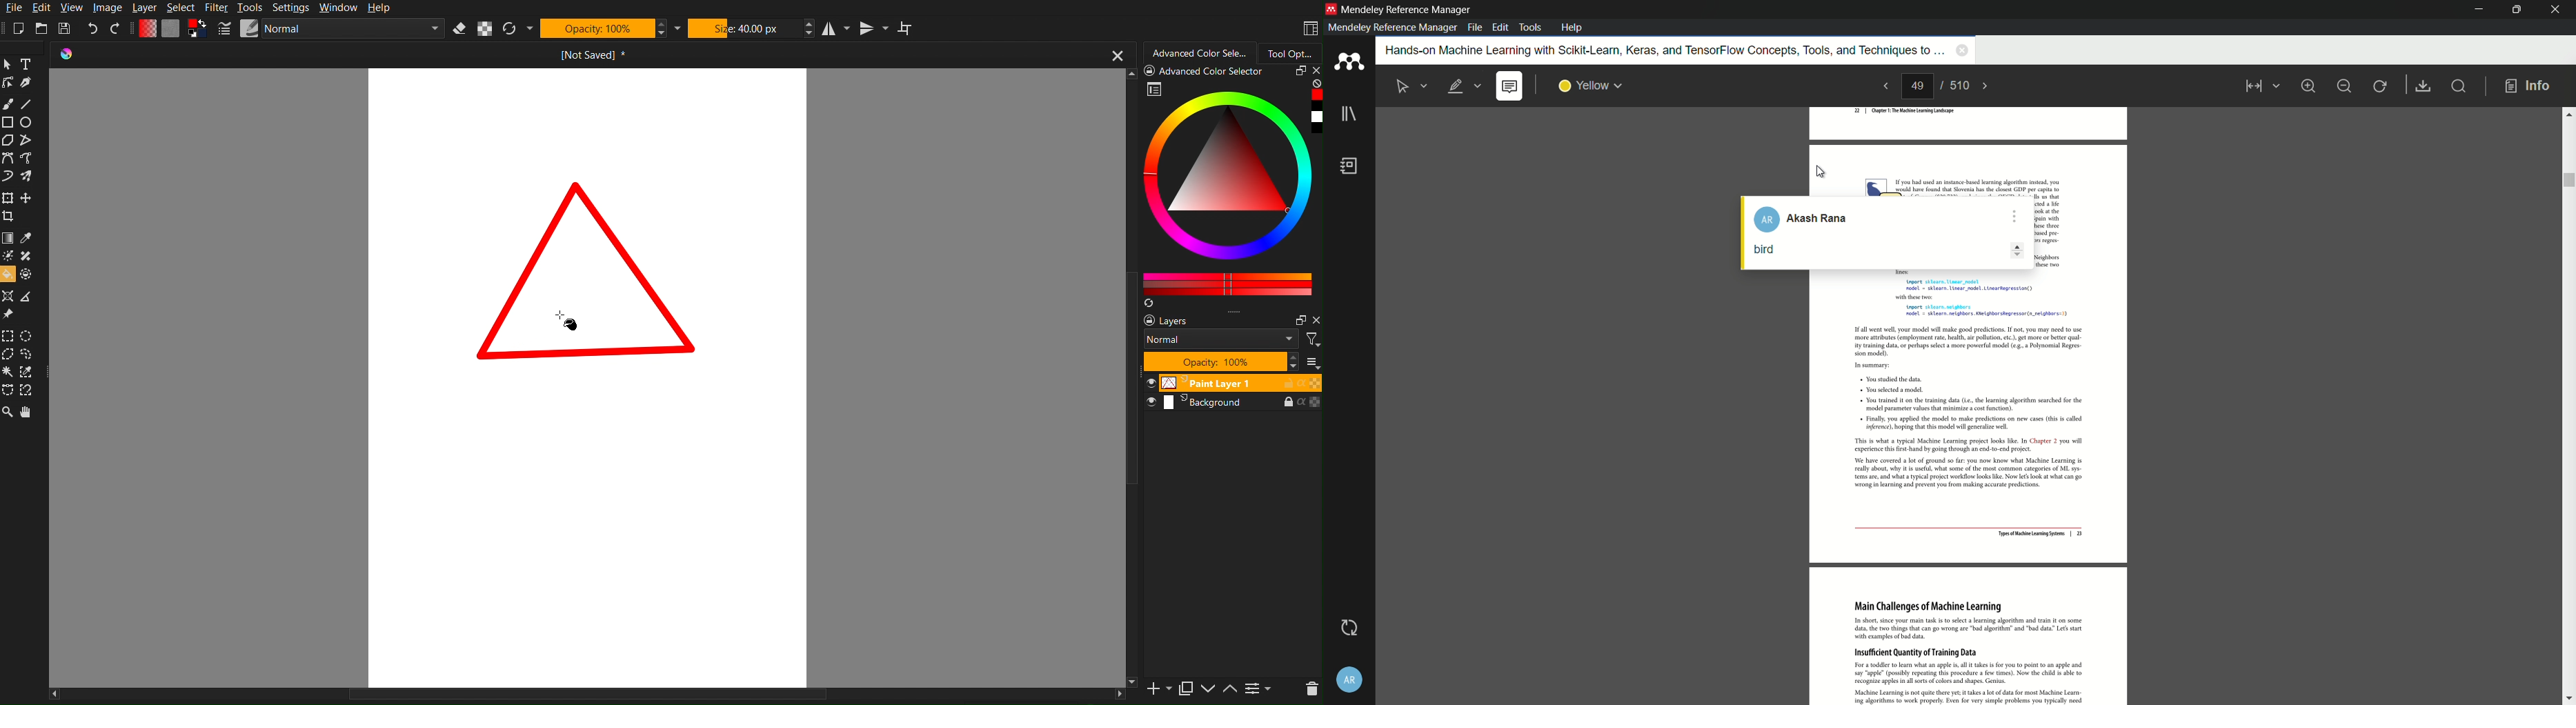  What do you see at coordinates (28, 297) in the screenshot?
I see `measure the distance between two points` at bounding box center [28, 297].